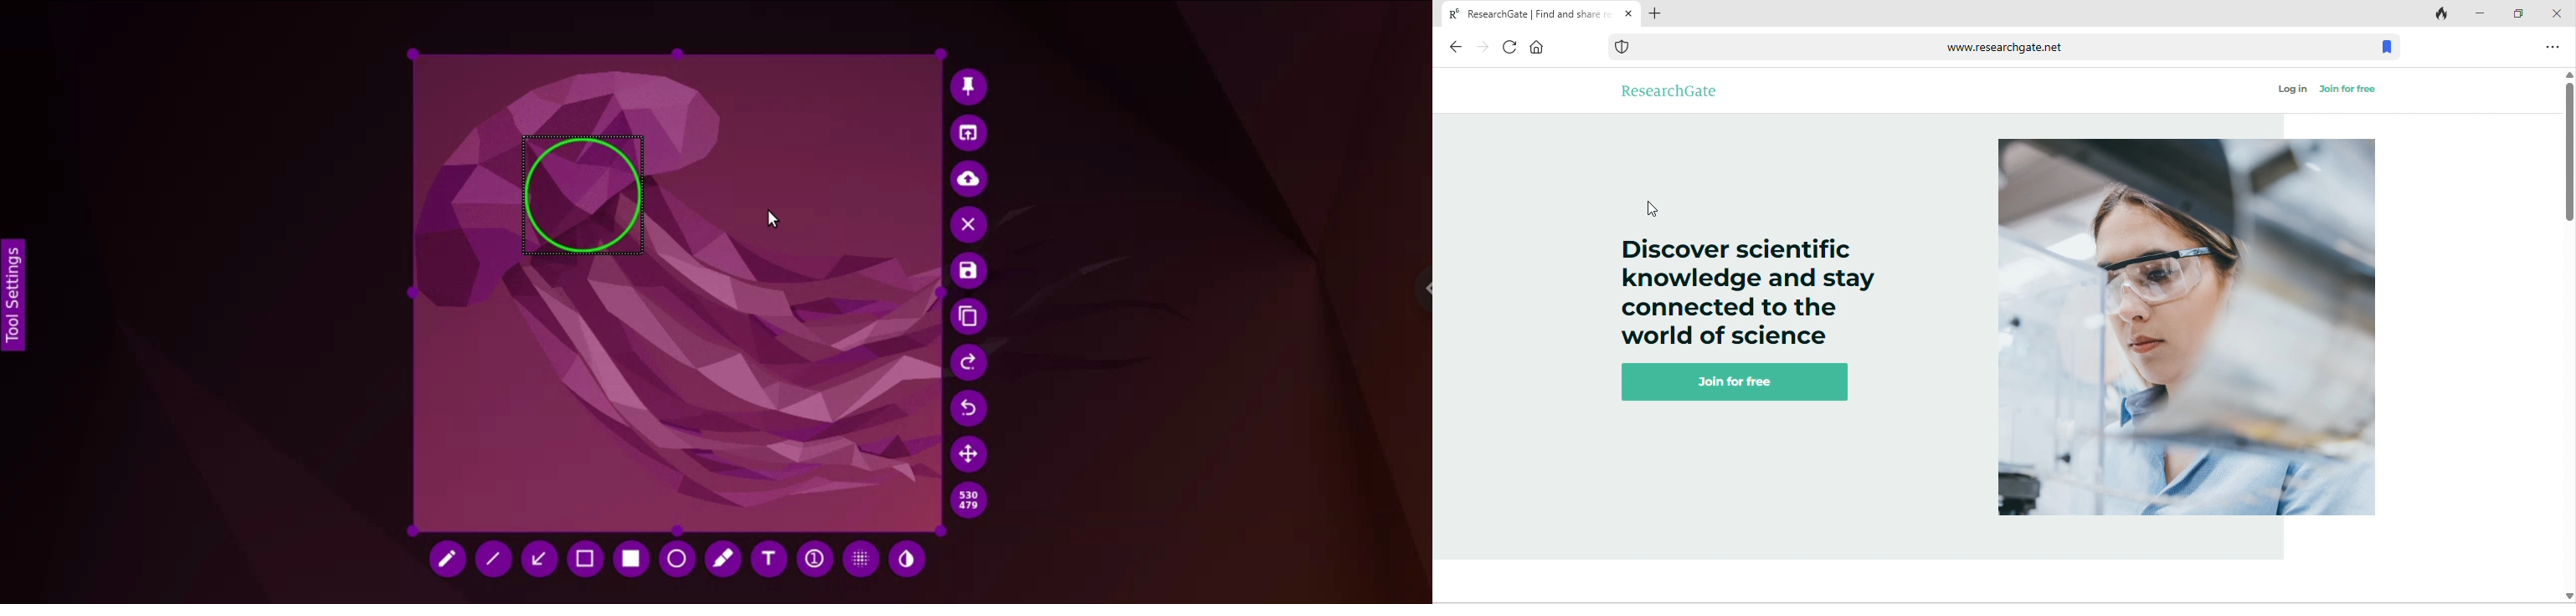 The image size is (2576, 616). Describe the element at coordinates (678, 557) in the screenshot. I see `circle` at that location.